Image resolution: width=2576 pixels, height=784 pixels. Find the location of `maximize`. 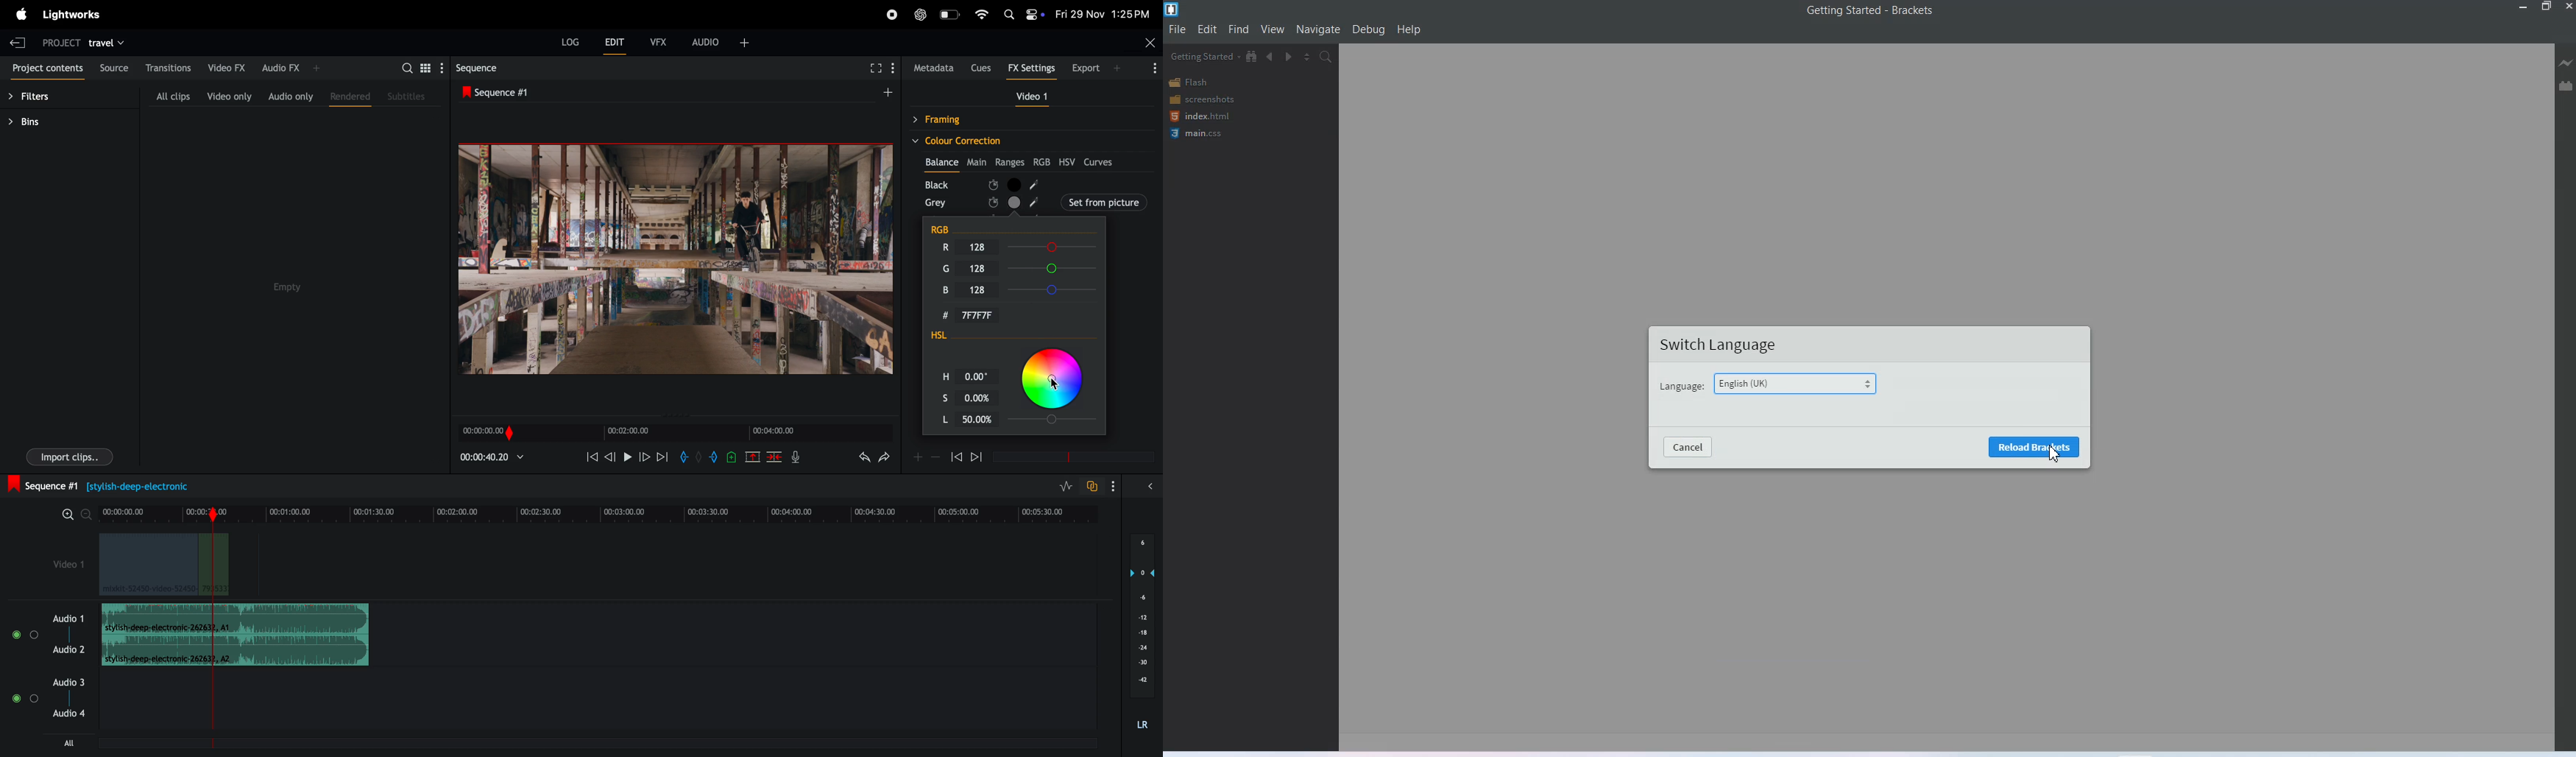

maximize is located at coordinates (2547, 7).